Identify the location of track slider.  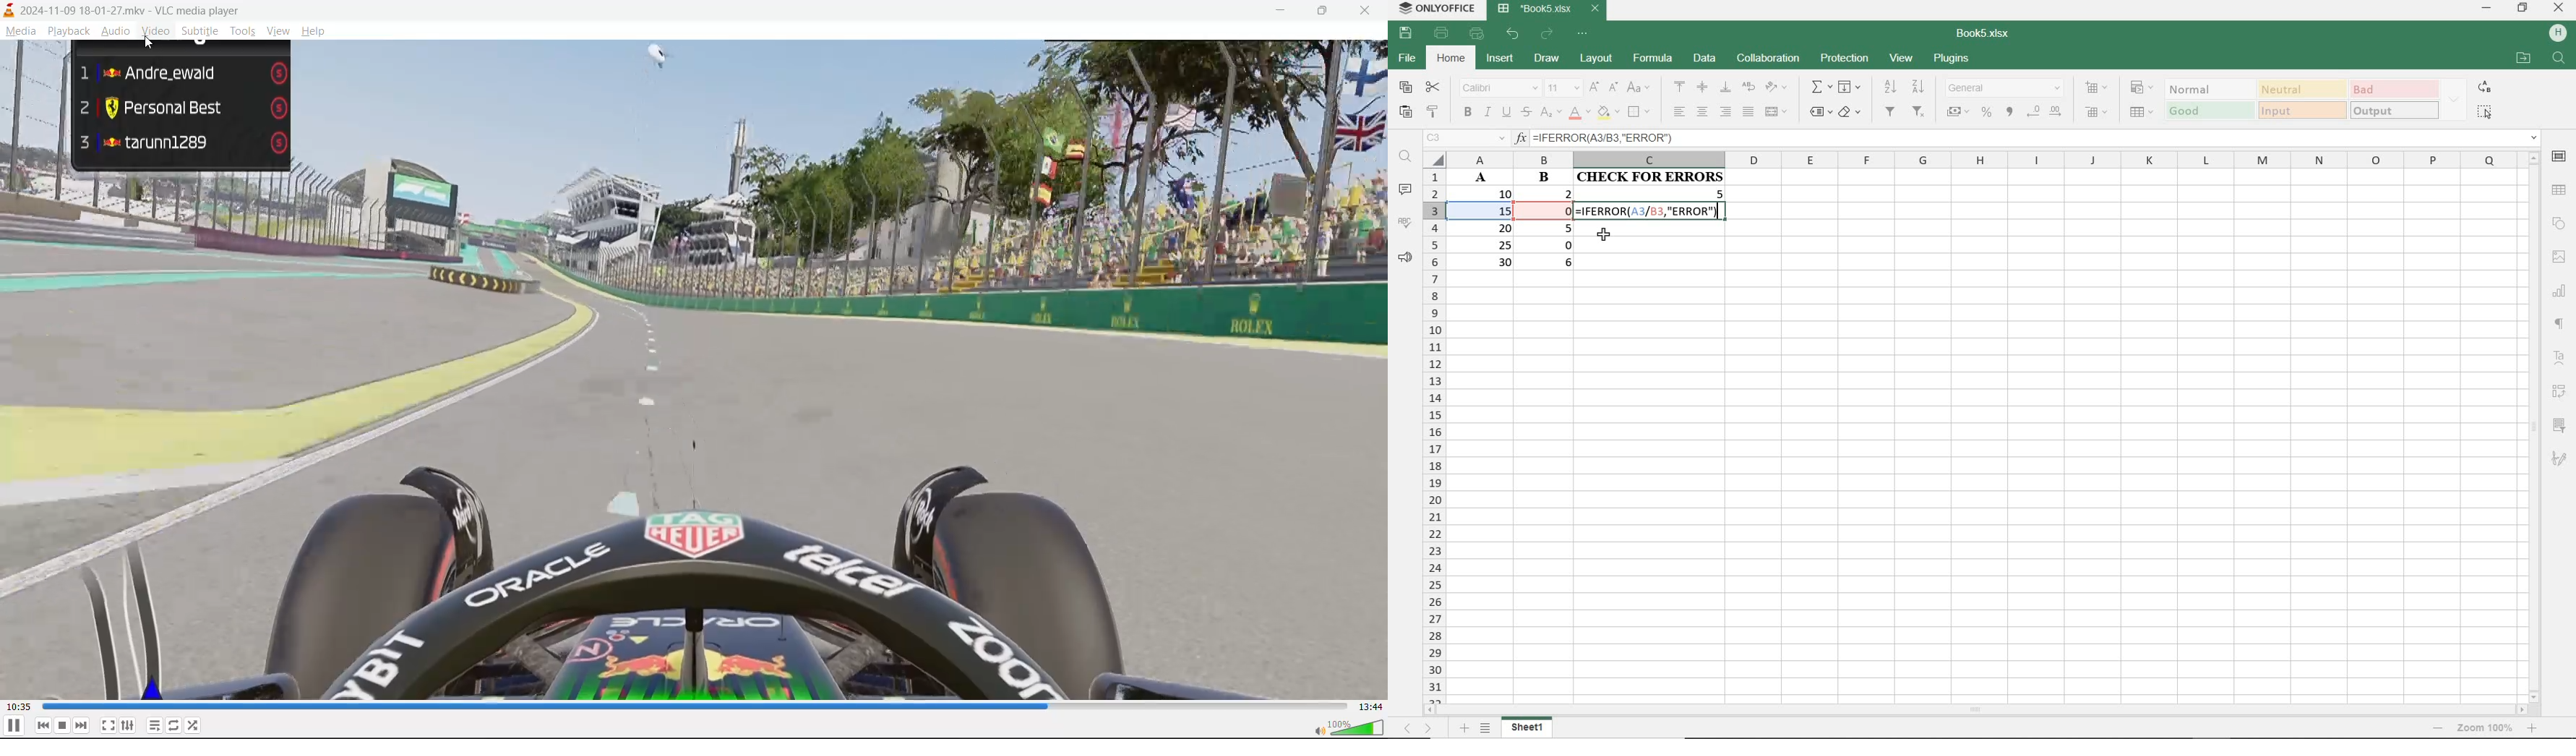
(692, 706).